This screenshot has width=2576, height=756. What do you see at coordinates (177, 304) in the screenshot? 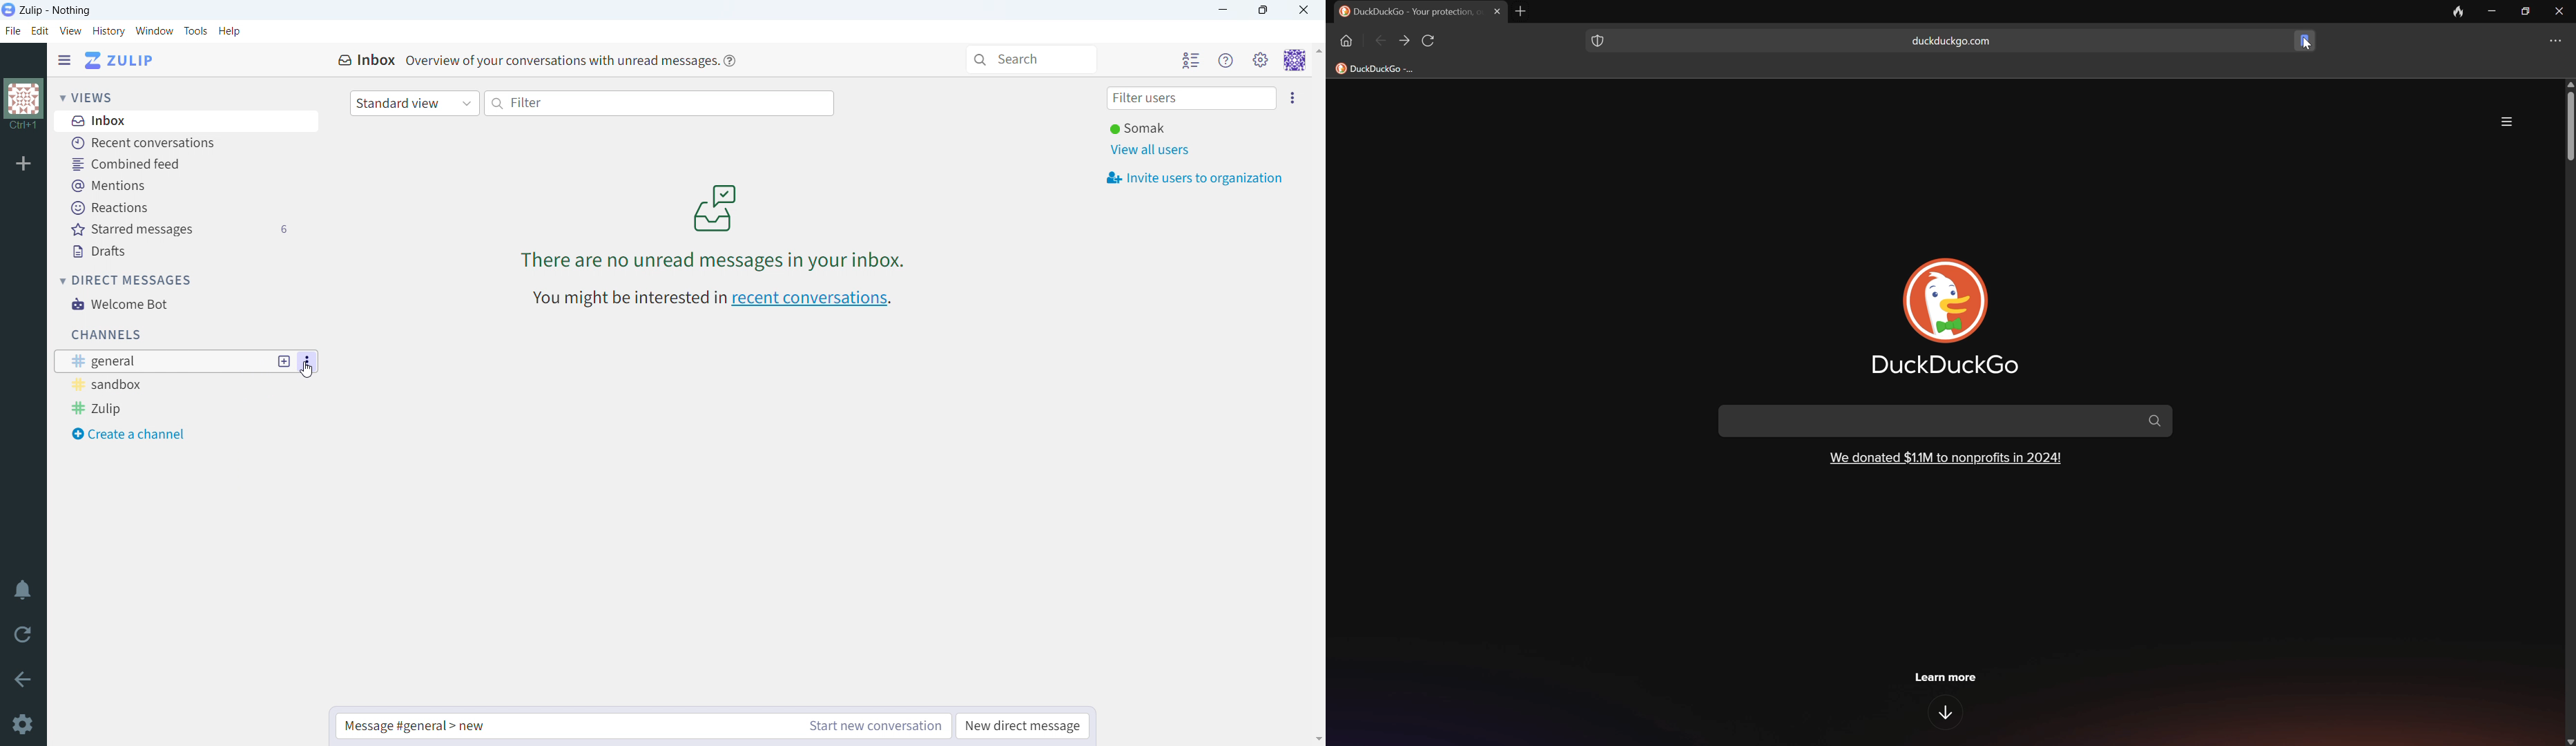
I see `welcome bot` at bounding box center [177, 304].